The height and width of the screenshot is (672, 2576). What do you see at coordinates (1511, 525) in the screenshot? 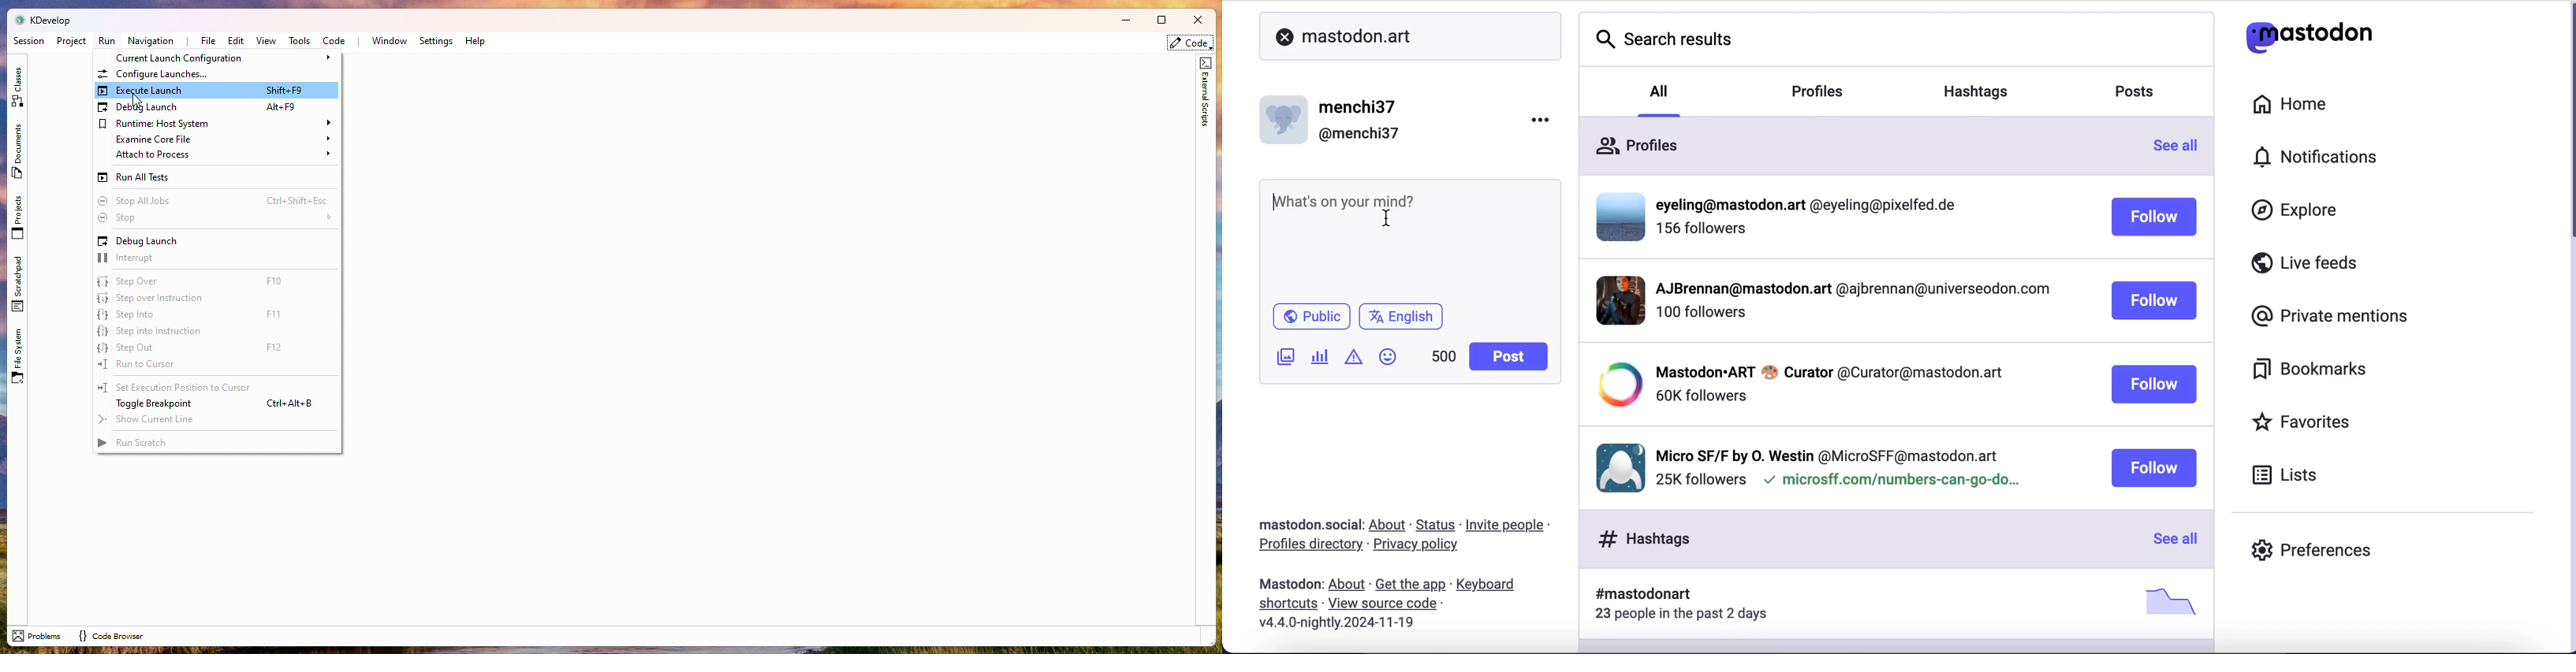
I see `invite people` at bounding box center [1511, 525].